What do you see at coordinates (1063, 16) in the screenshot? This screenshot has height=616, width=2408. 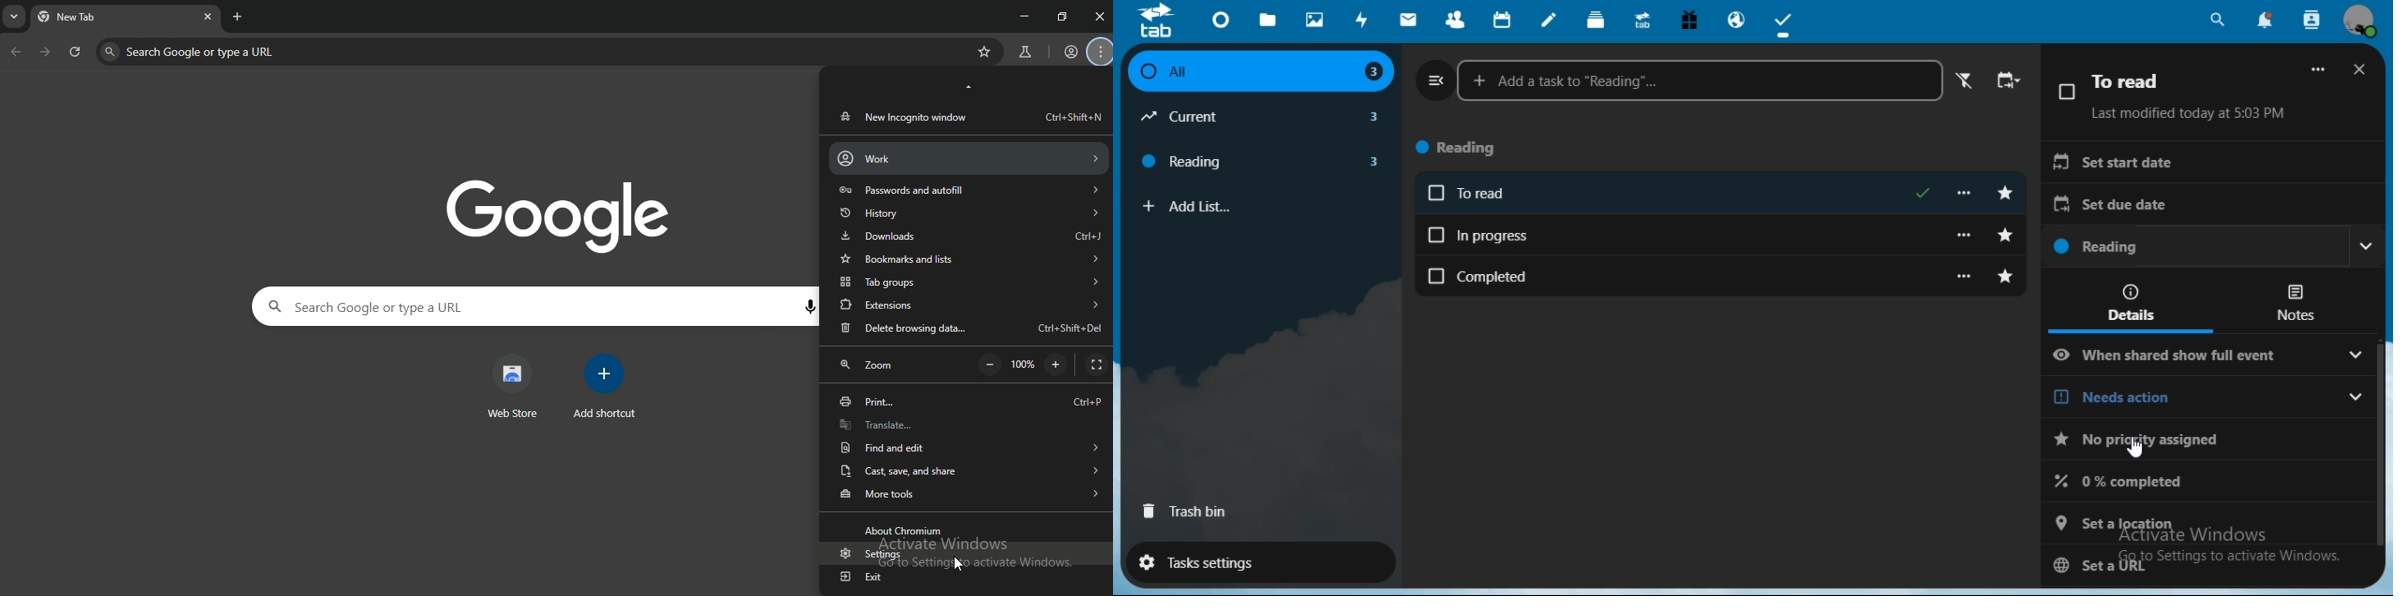 I see `restore windows` at bounding box center [1063, 16].